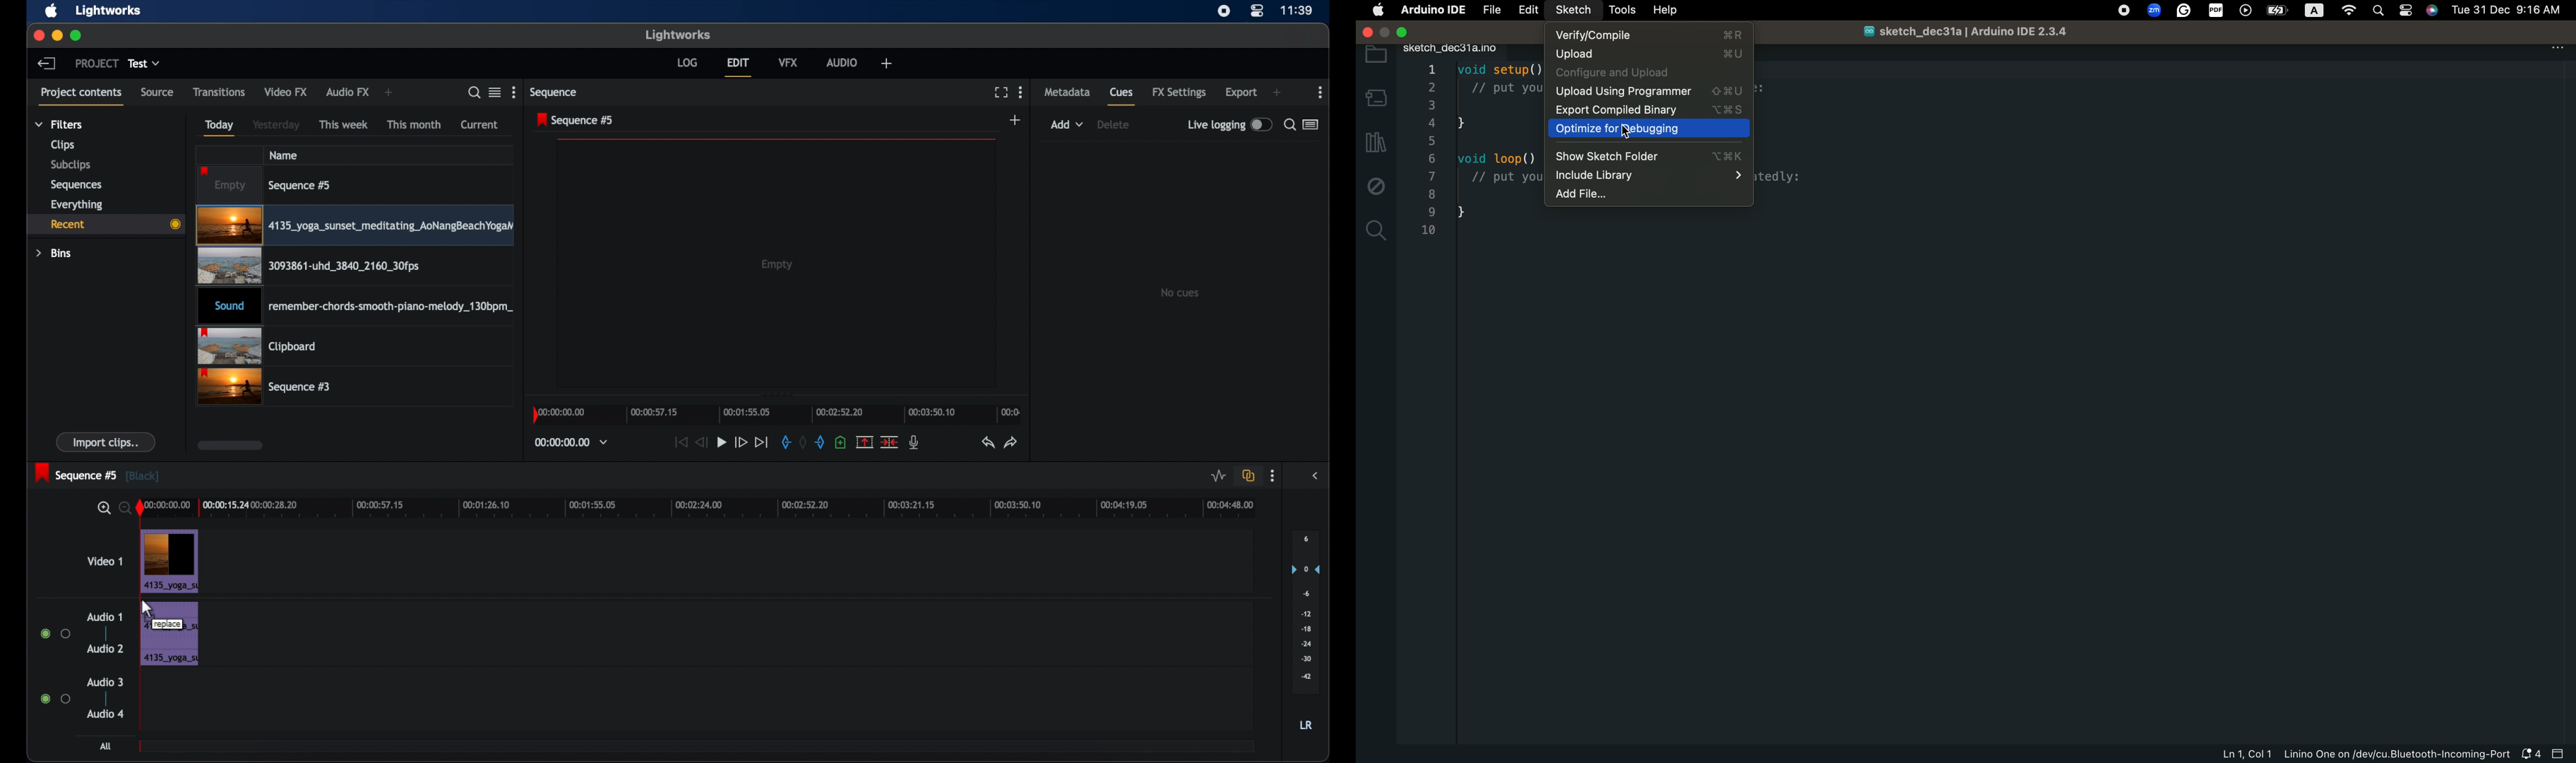  Describe the element at coordinates (776, 414) in the screenshot. I see `timeline scale` at that location.